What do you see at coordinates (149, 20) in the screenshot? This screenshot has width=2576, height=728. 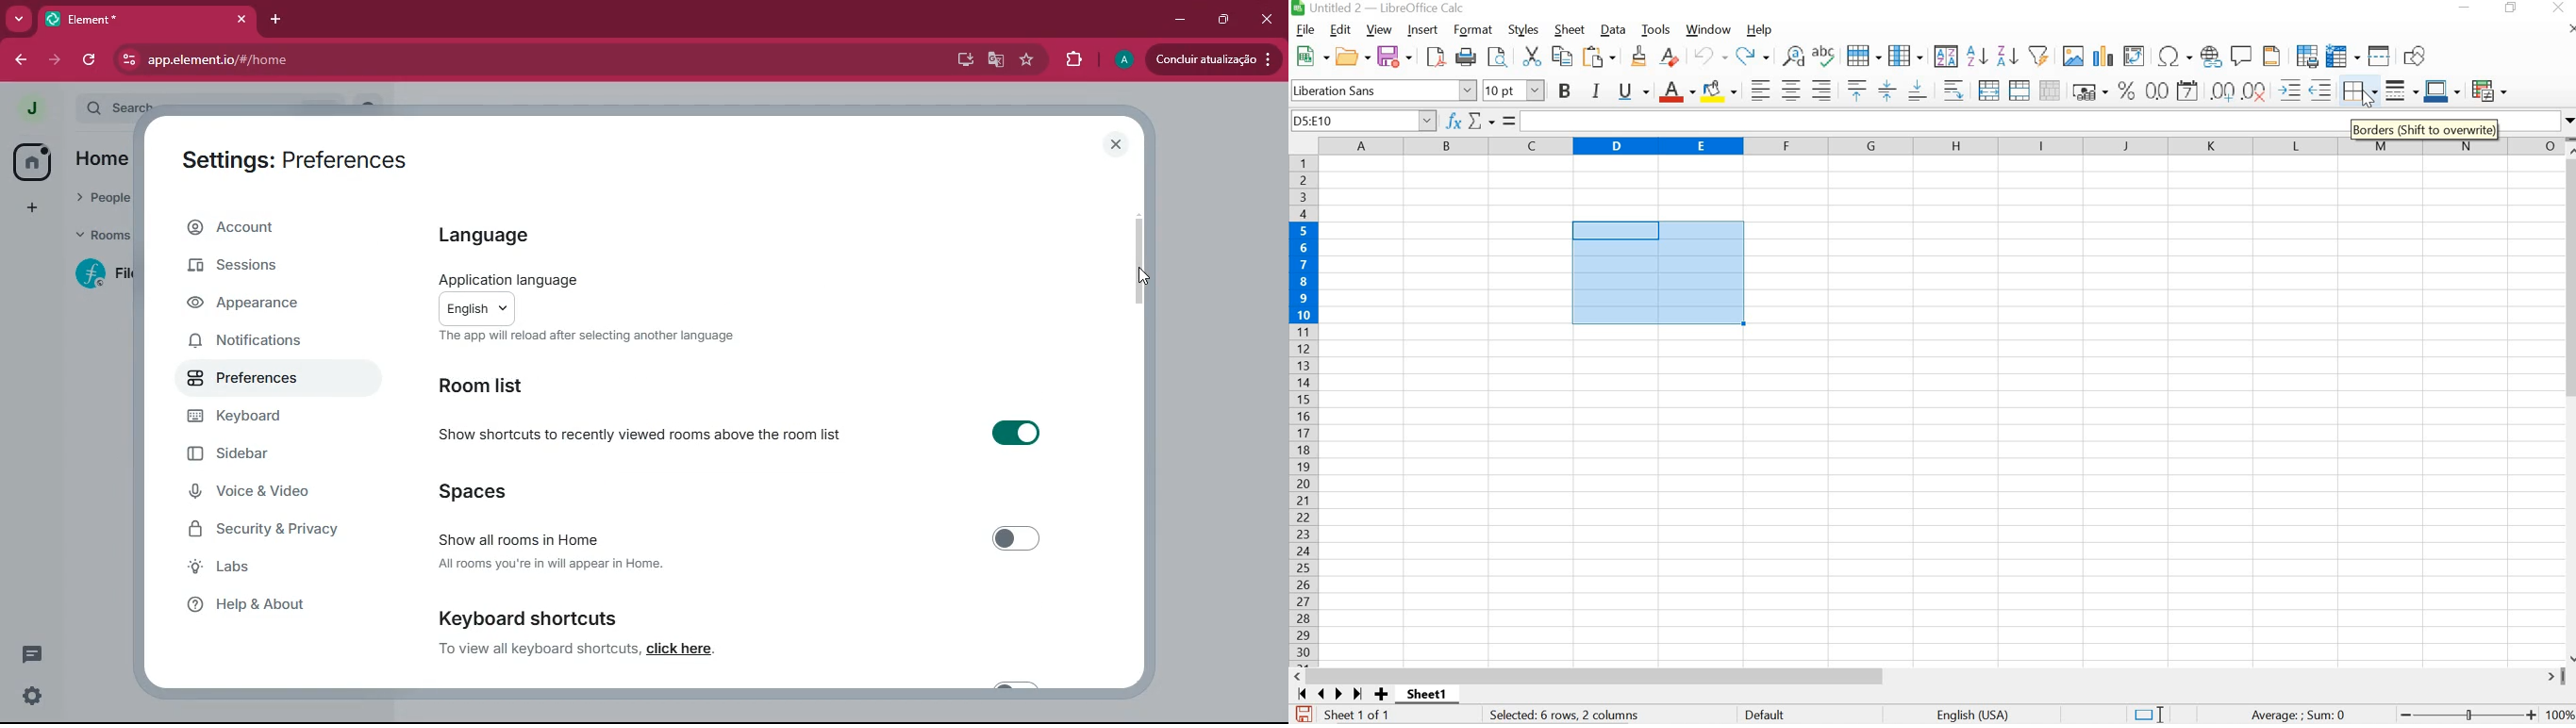 I see `element tab` at bounding box center [149, 20].